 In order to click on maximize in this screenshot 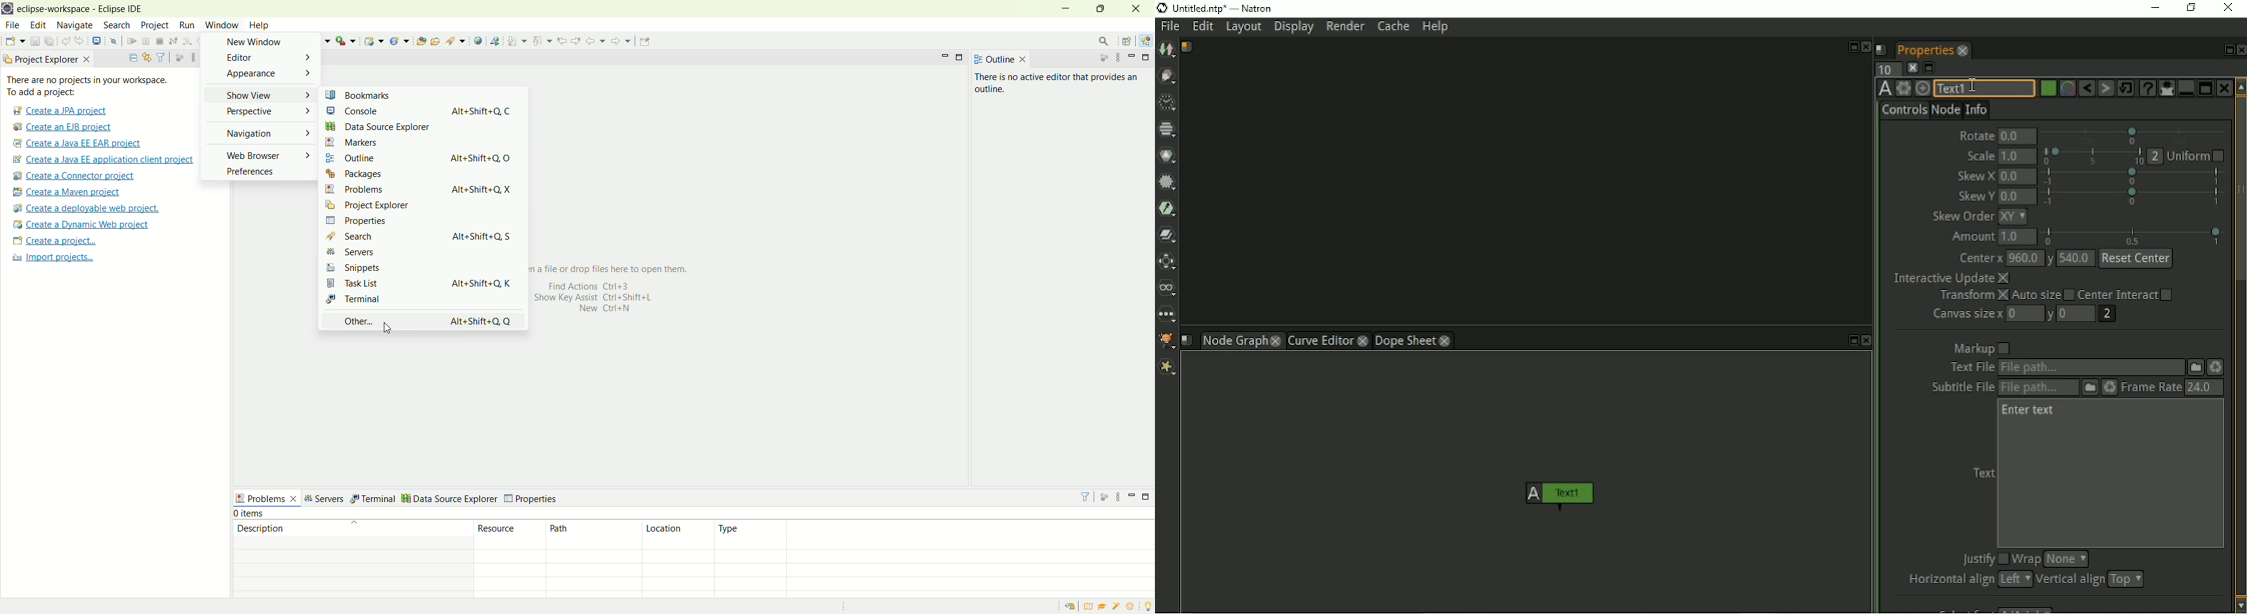, I will do `click(1147, 498)`.